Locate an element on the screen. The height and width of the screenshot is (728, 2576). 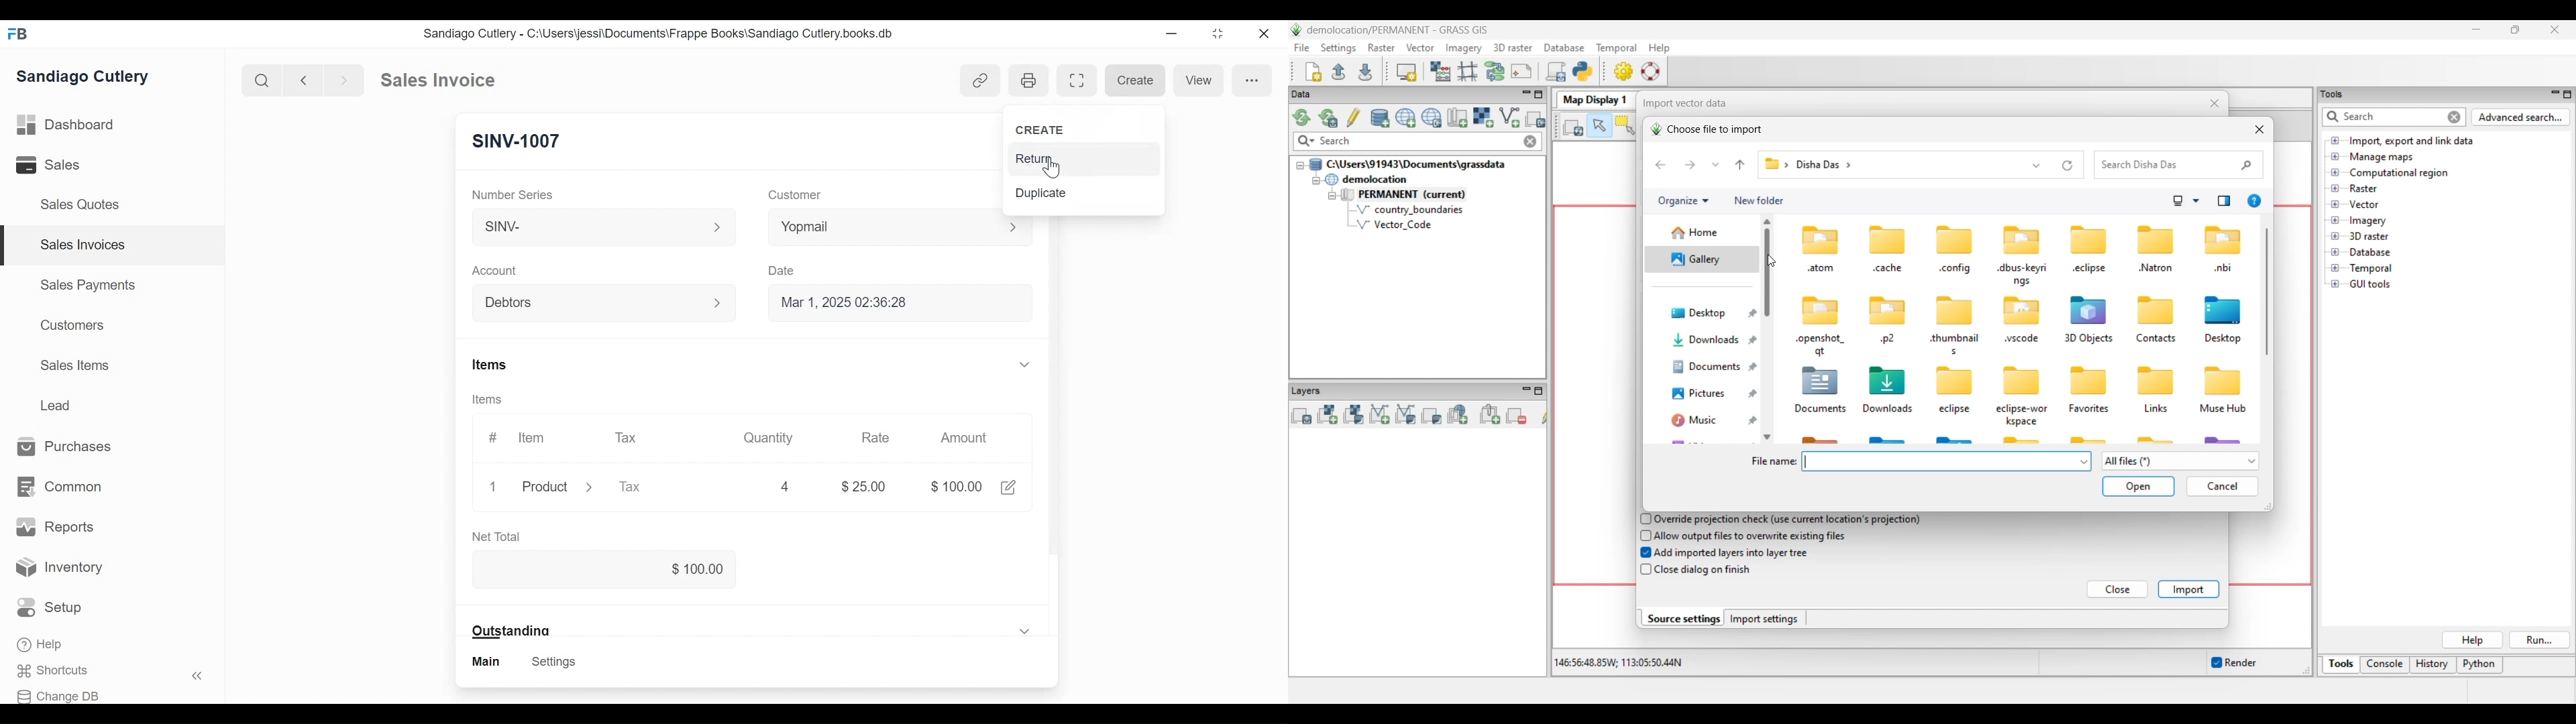
Number Series is located at coordinates (512, 194).